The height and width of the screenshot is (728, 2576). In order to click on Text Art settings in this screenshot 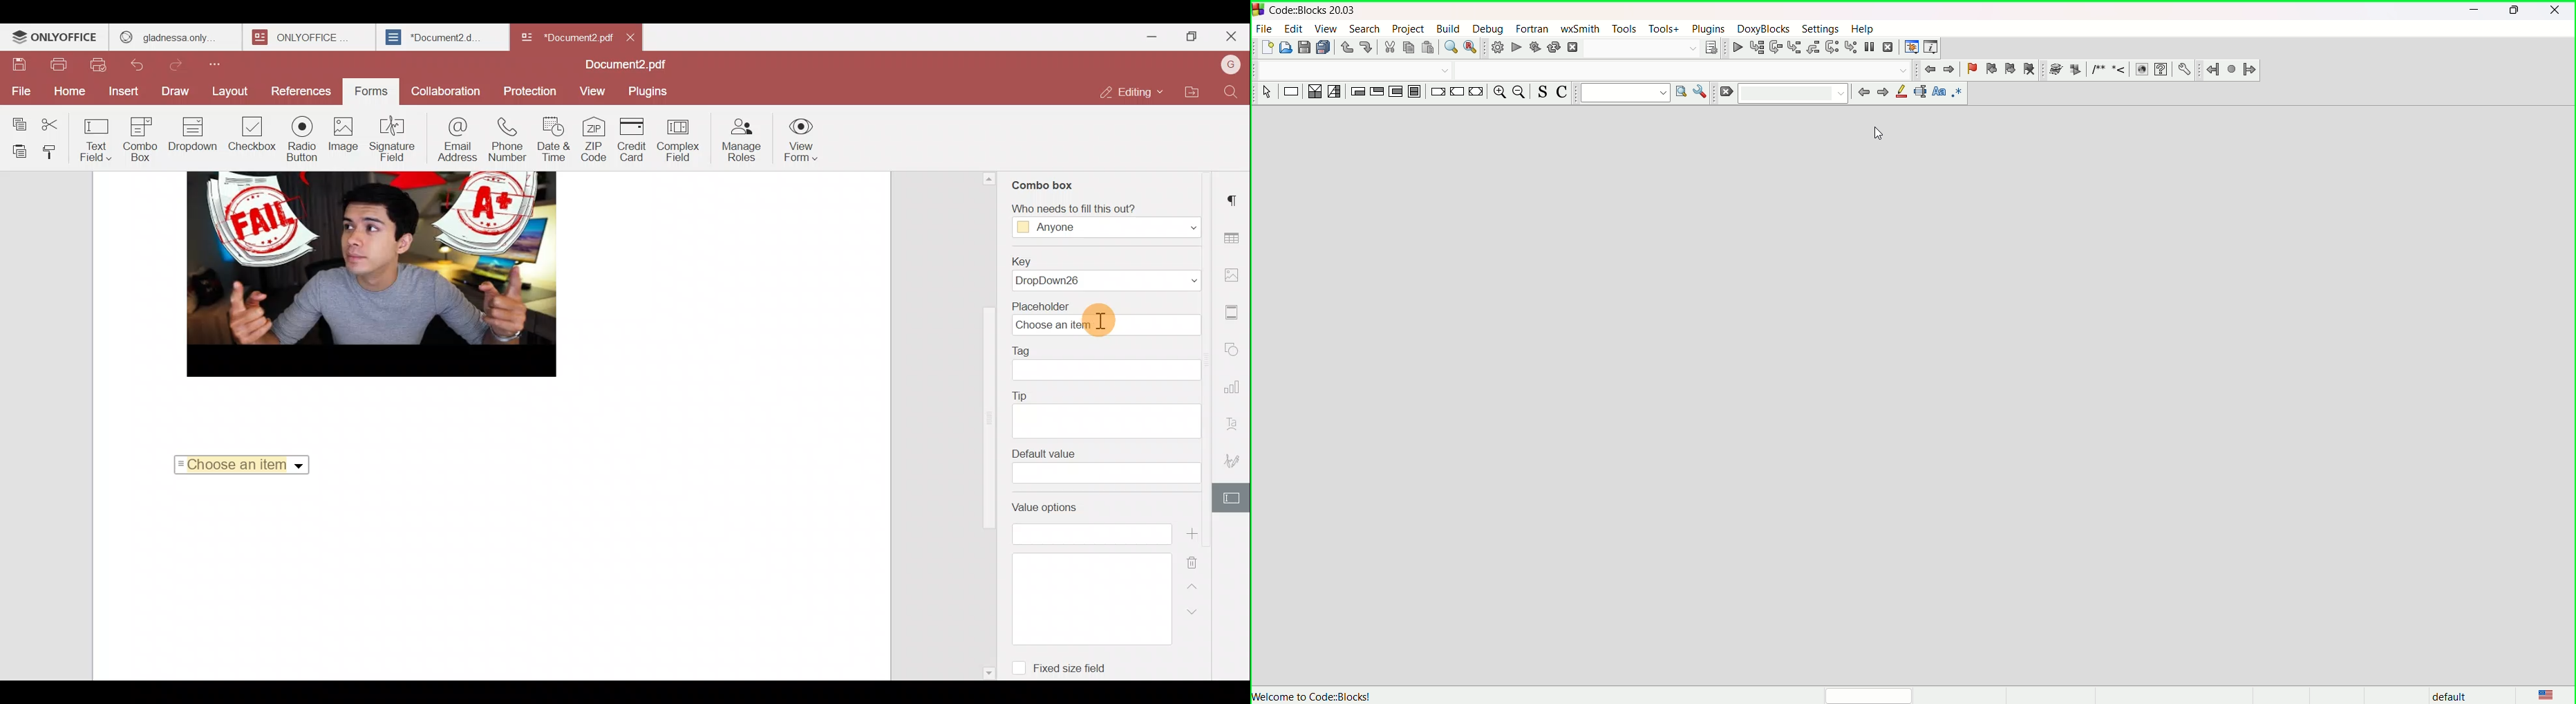, I will do `click(1235, 422)`.